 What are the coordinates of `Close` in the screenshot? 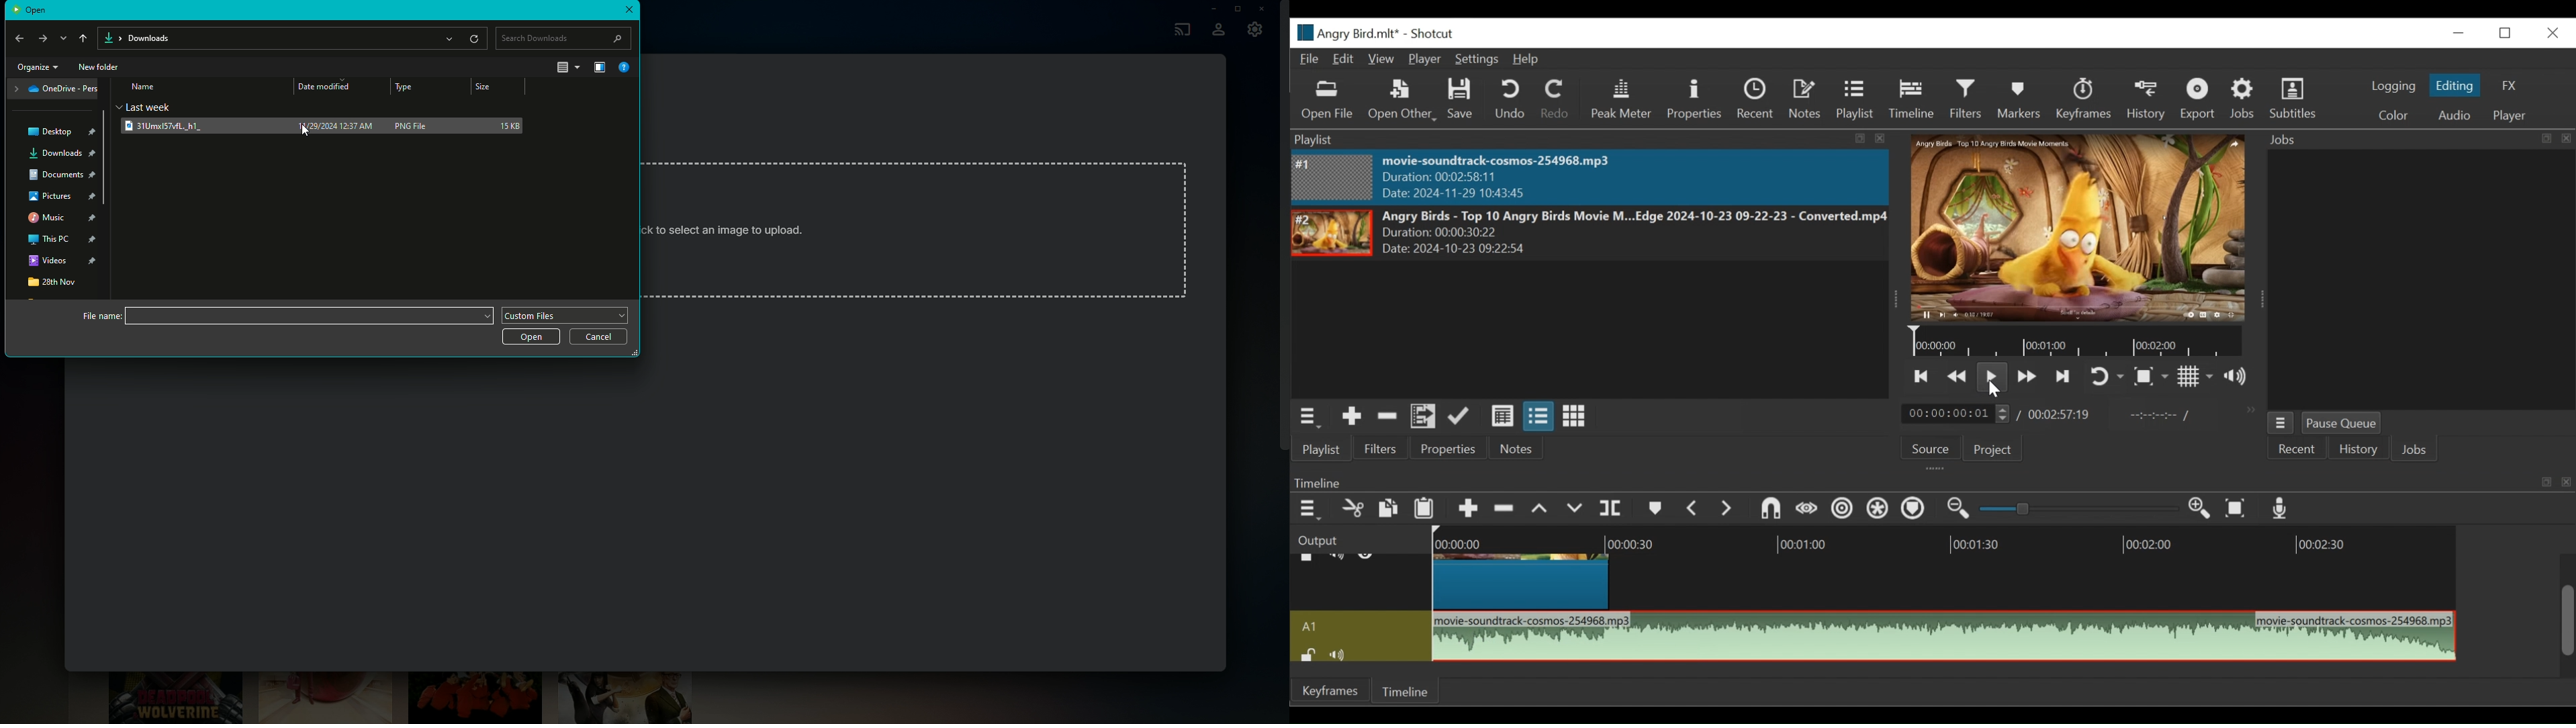 It's located at (2553, 31).